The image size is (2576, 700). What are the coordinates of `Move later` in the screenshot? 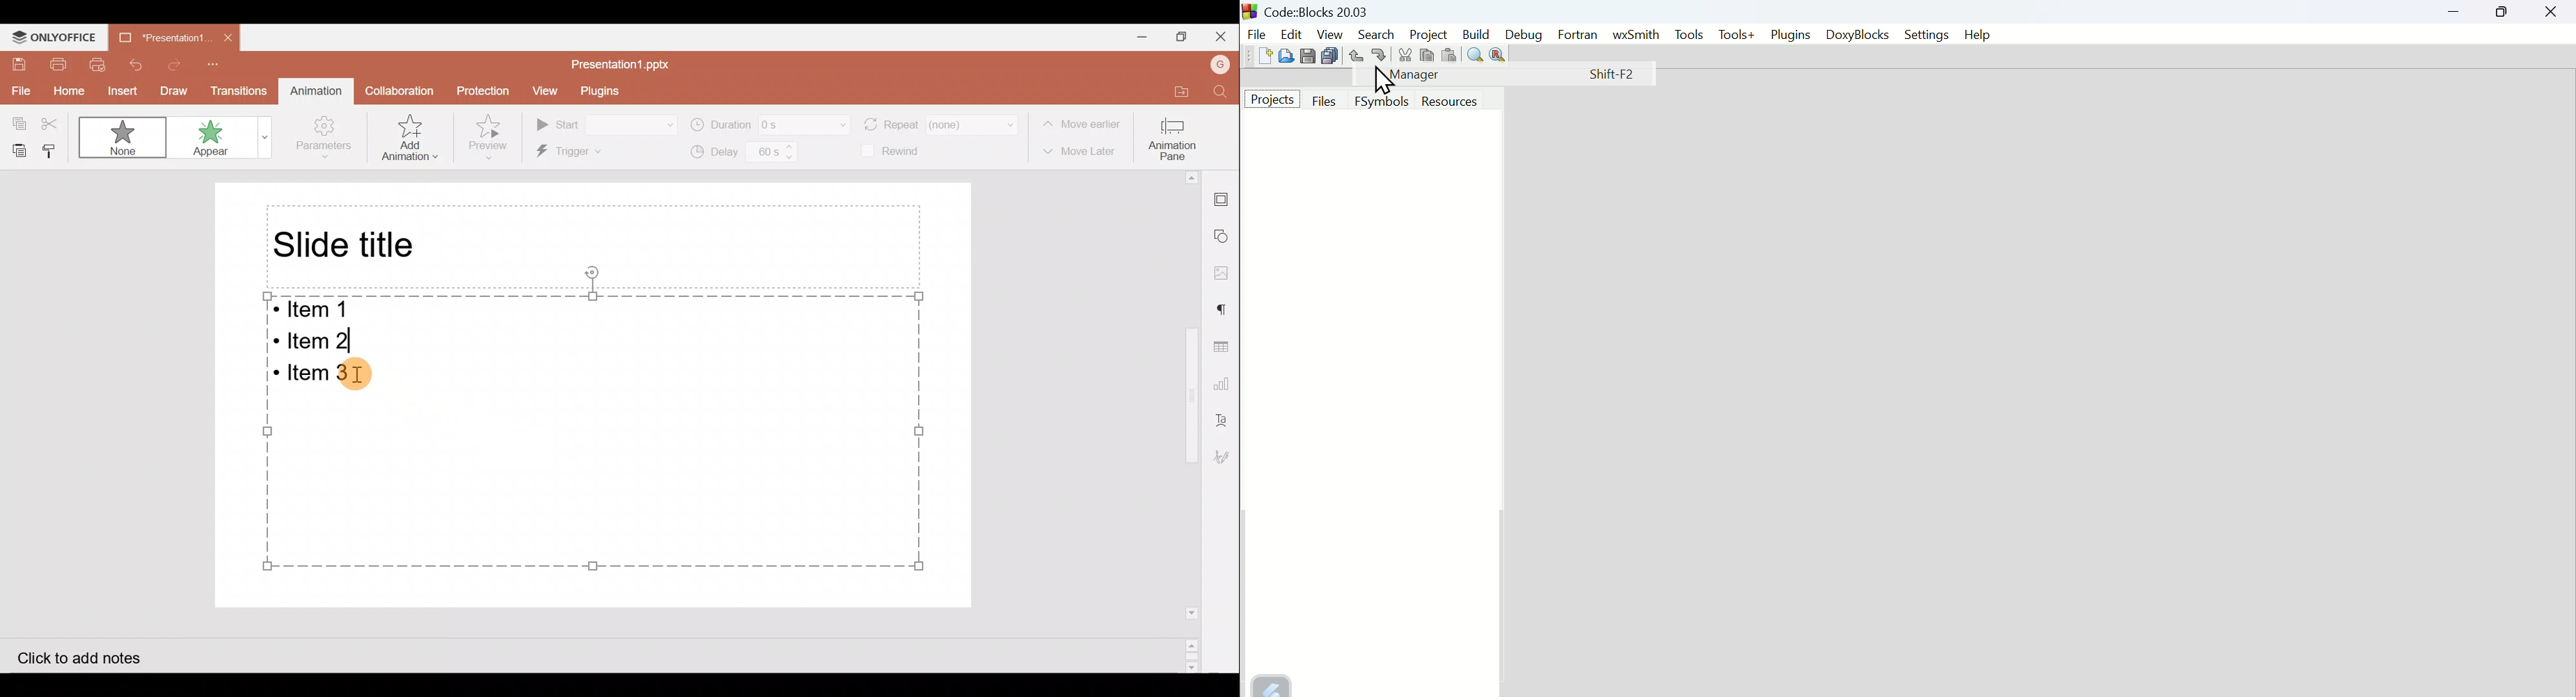 It's located at (1081, 152).